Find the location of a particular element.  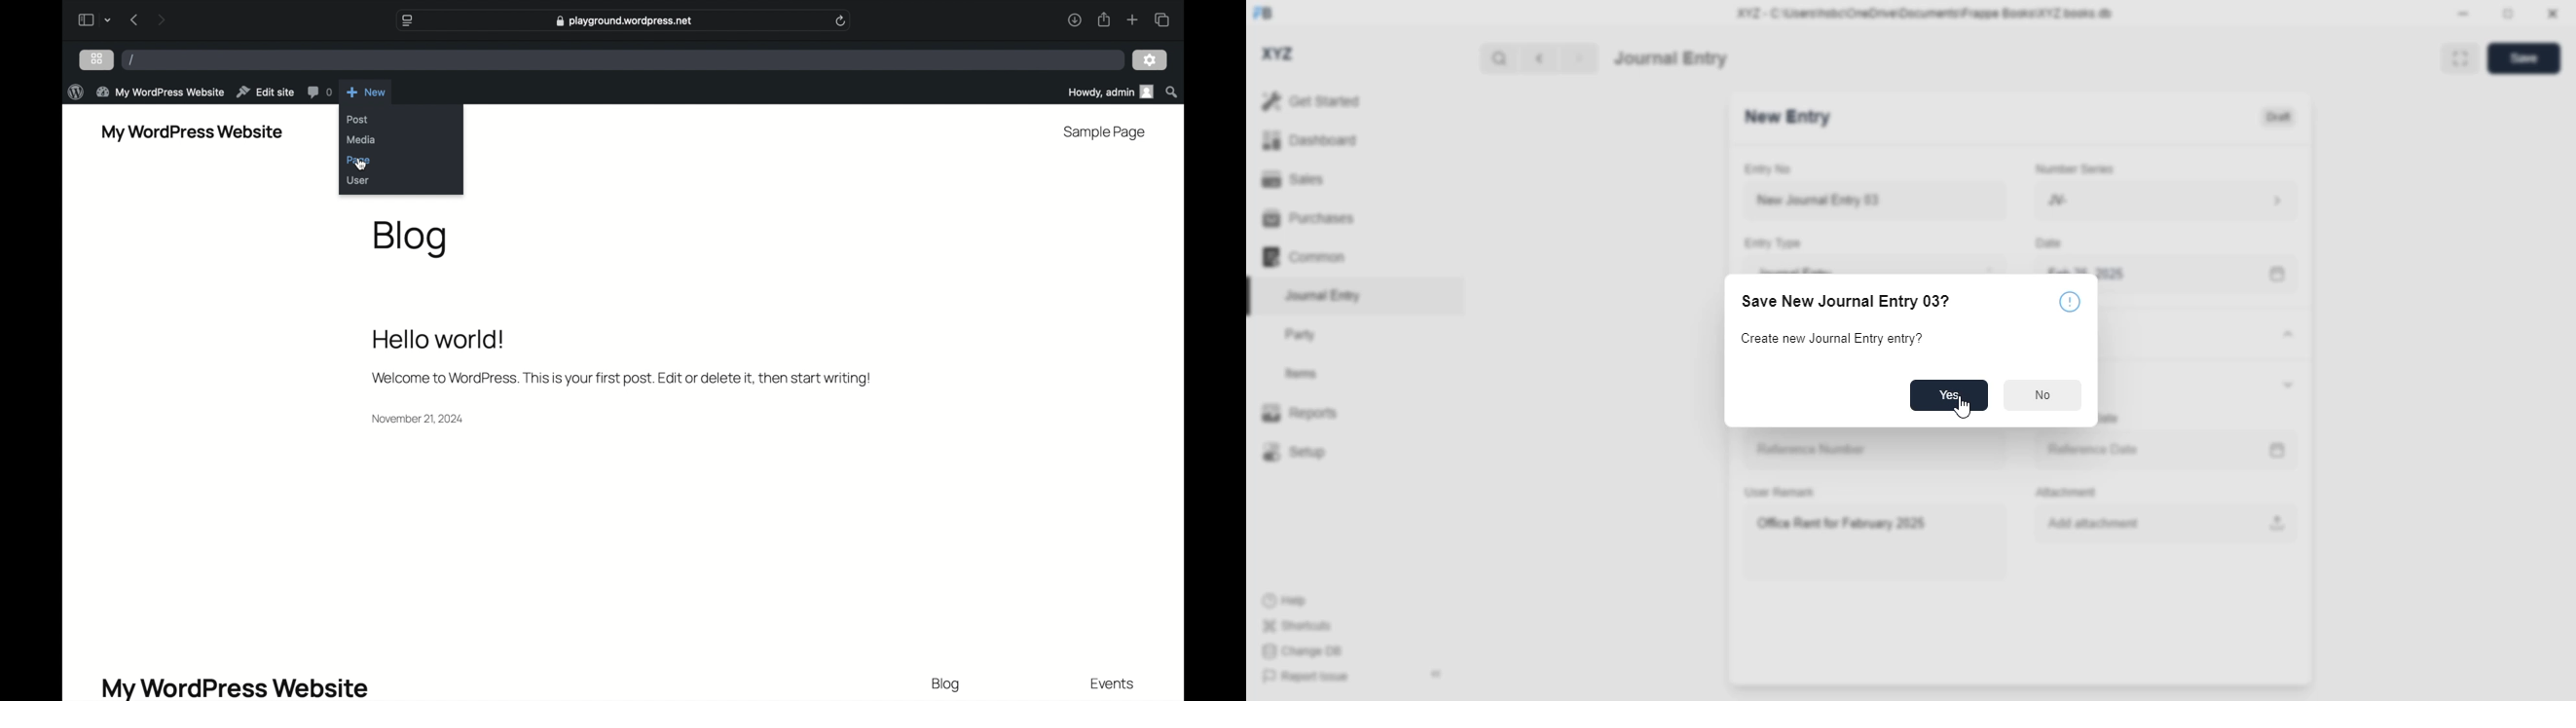

info logo is located at coordinates (2070, 301).